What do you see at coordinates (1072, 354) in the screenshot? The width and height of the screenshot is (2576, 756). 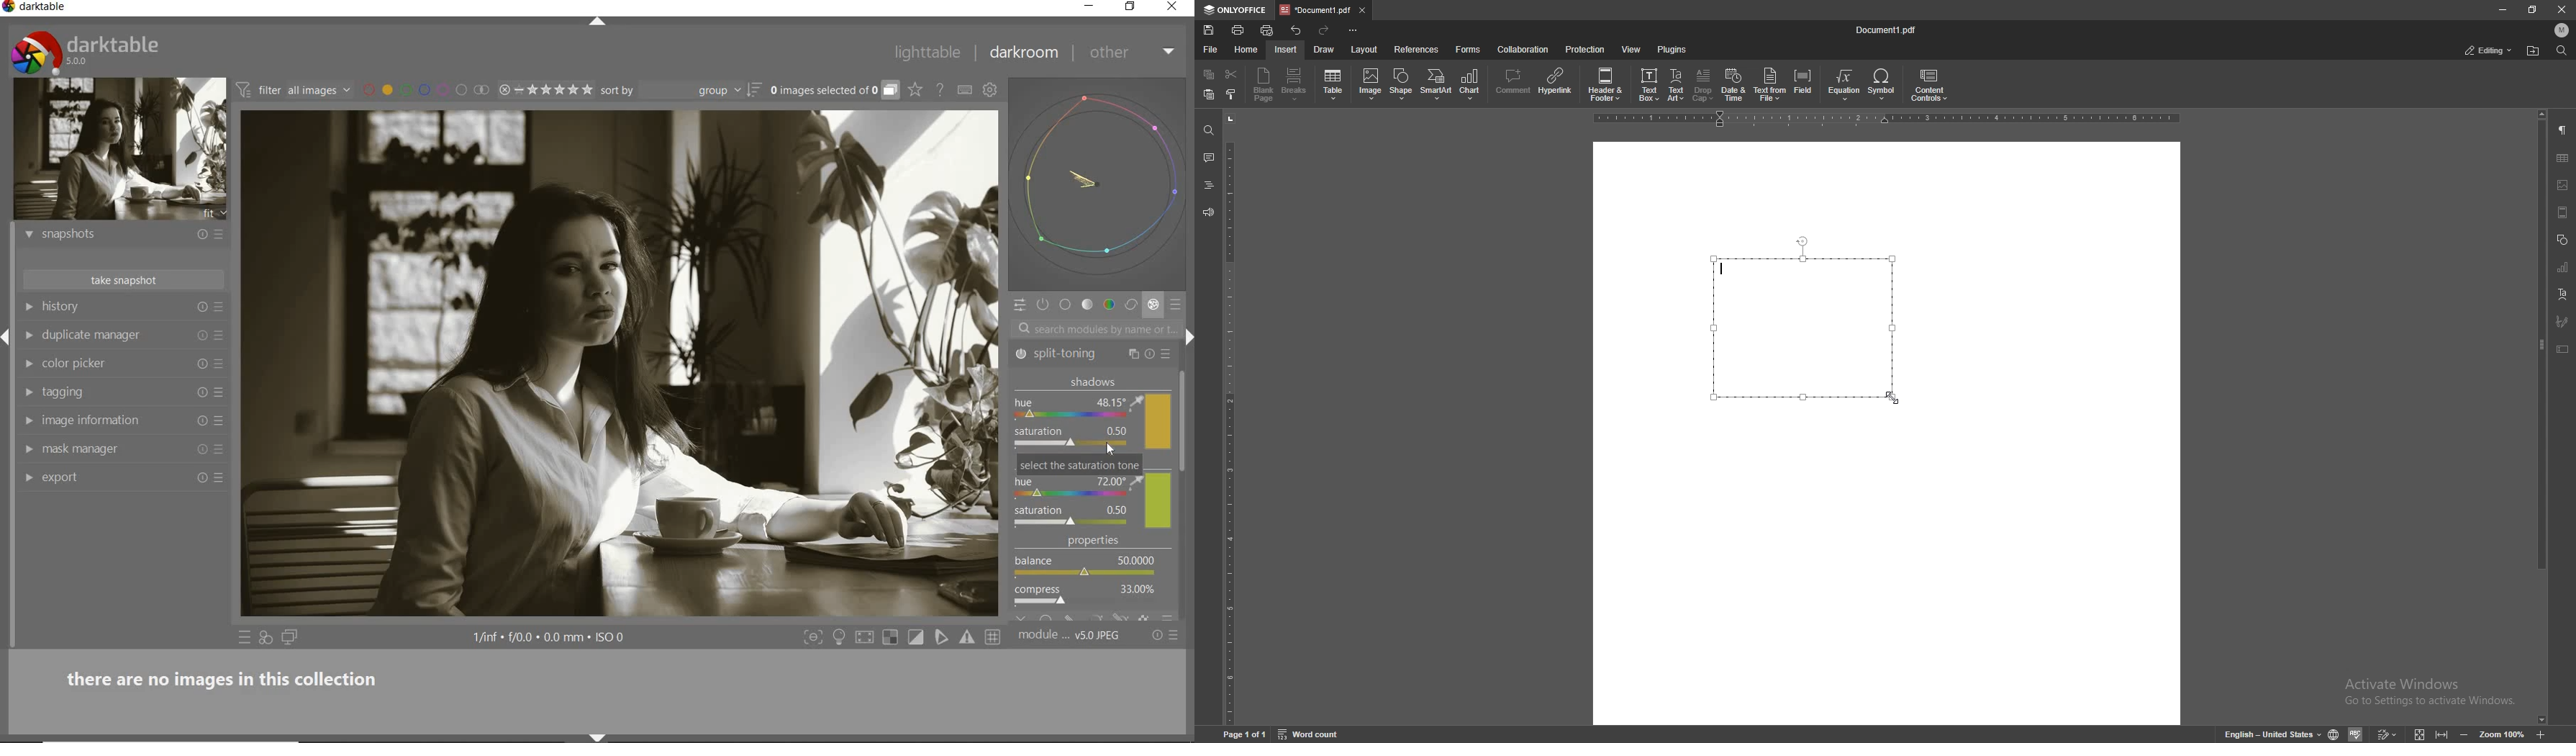 I see `split-toning` at bounding box center [1072, 354].